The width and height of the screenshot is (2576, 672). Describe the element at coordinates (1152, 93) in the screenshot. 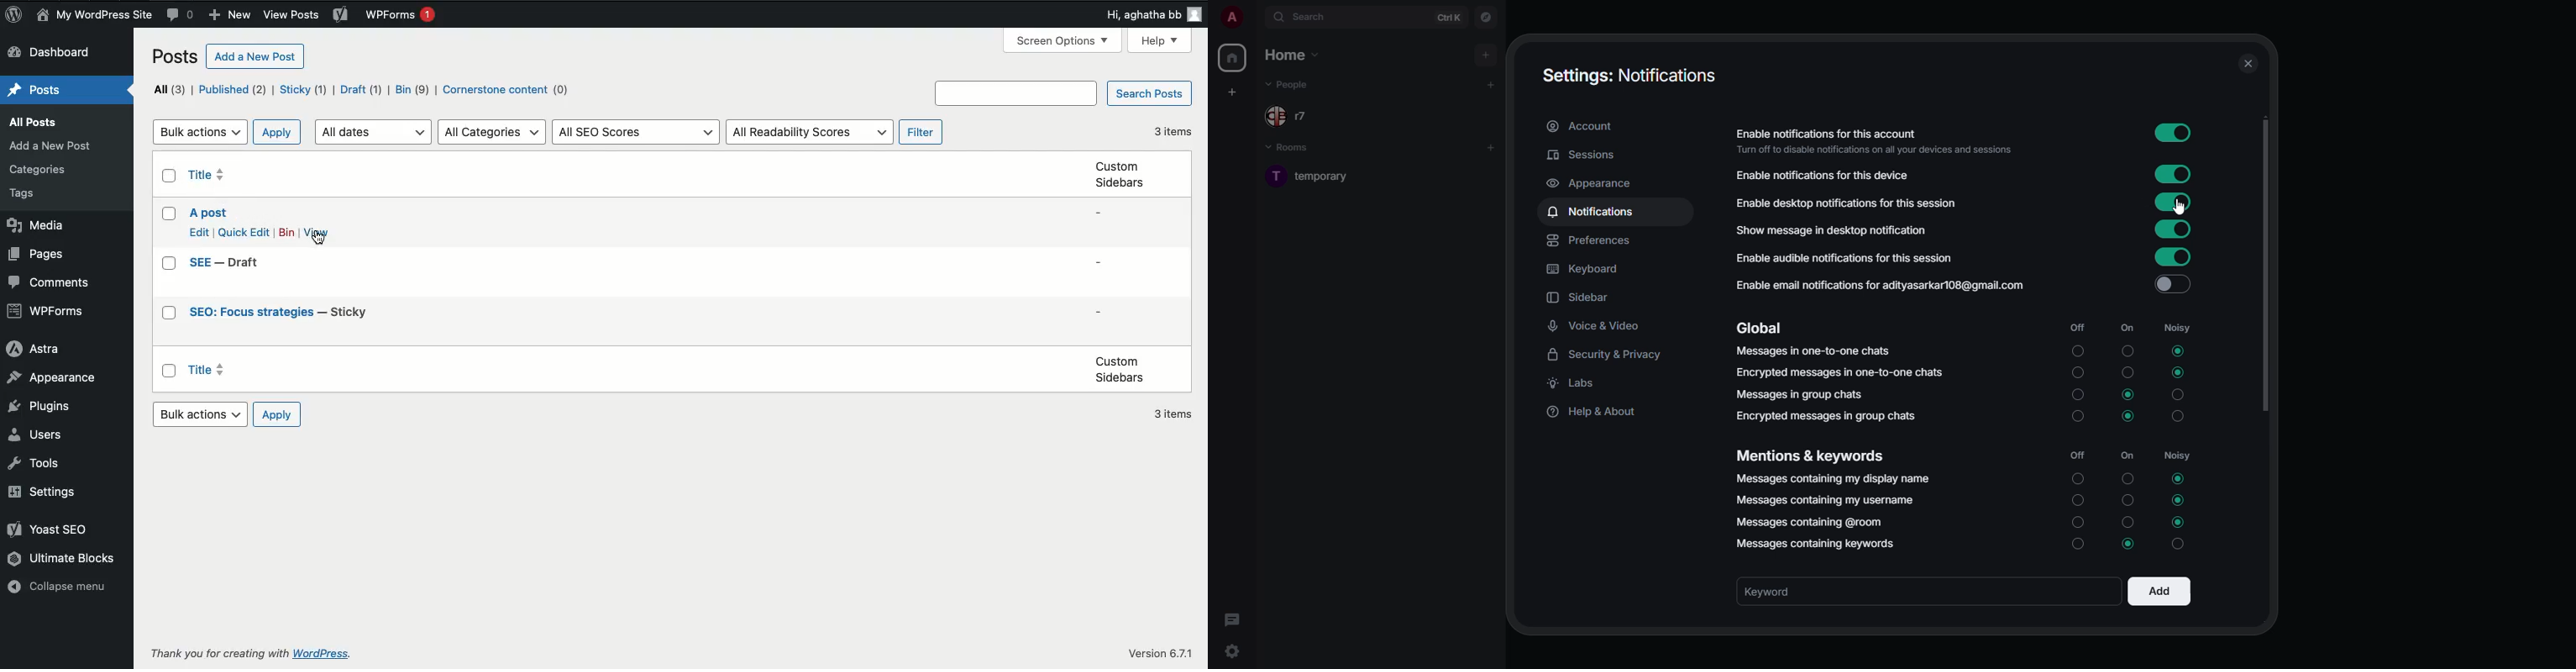

I see `Search posts` at that location.